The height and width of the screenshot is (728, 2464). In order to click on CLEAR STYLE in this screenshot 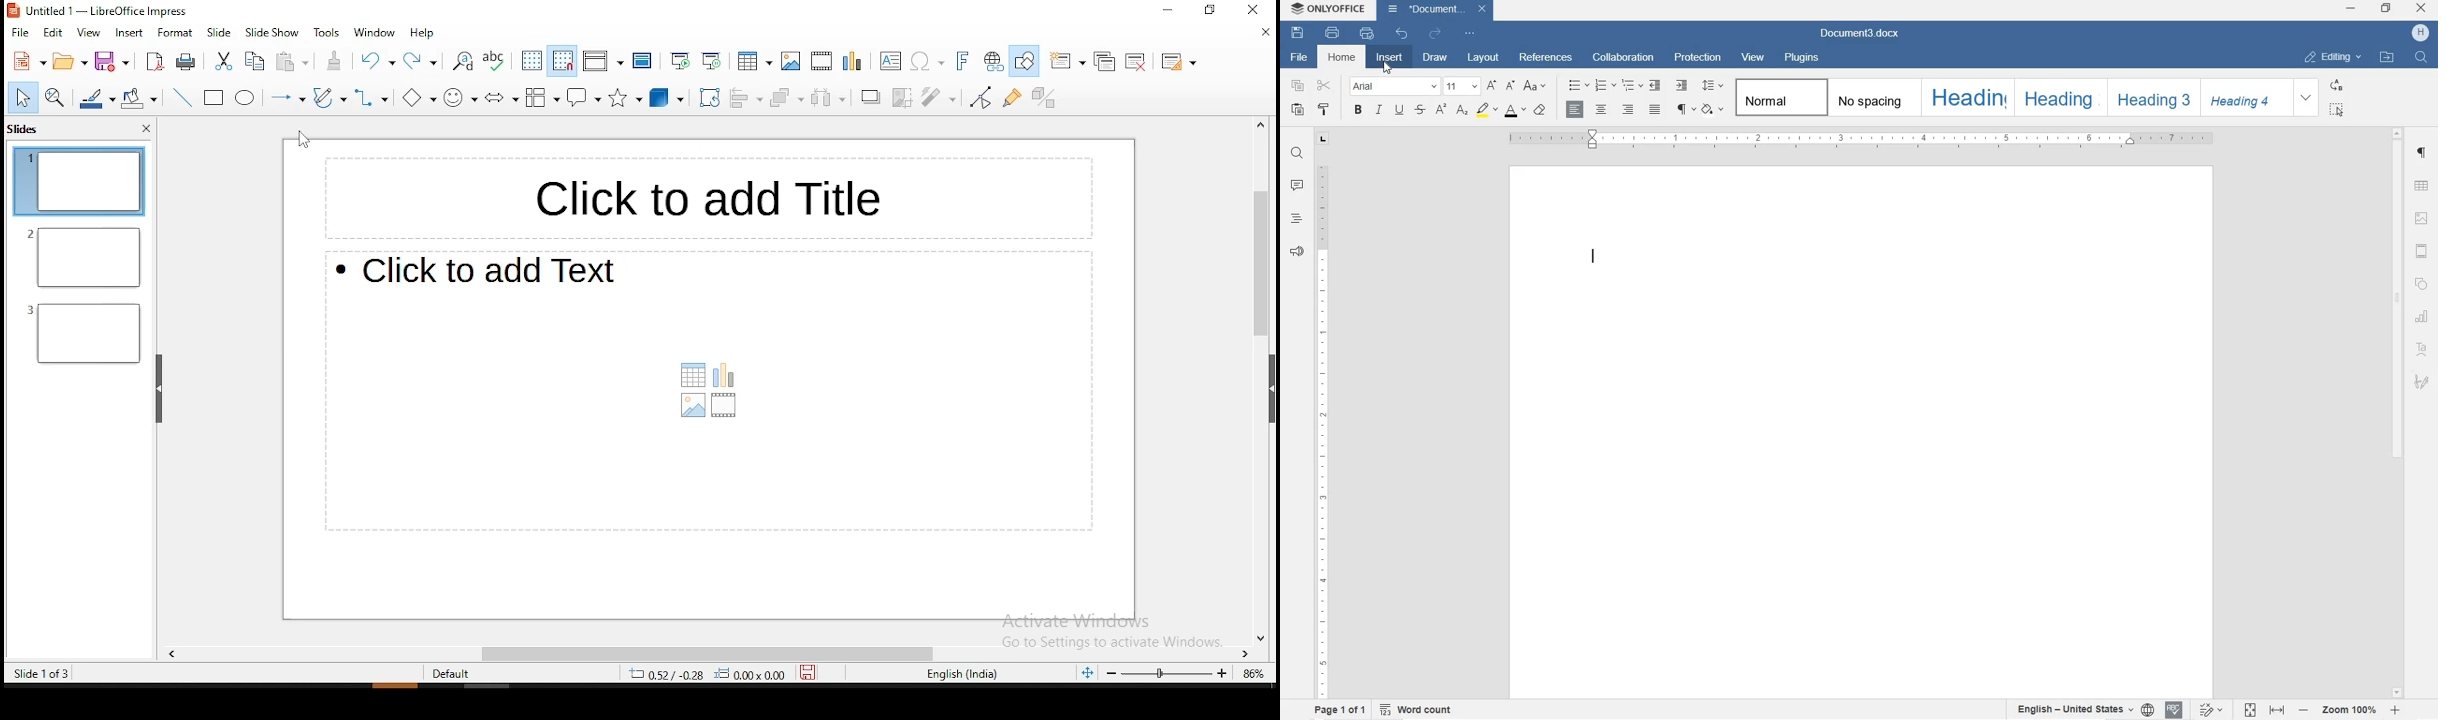, I will do `click(1541, 111)`.